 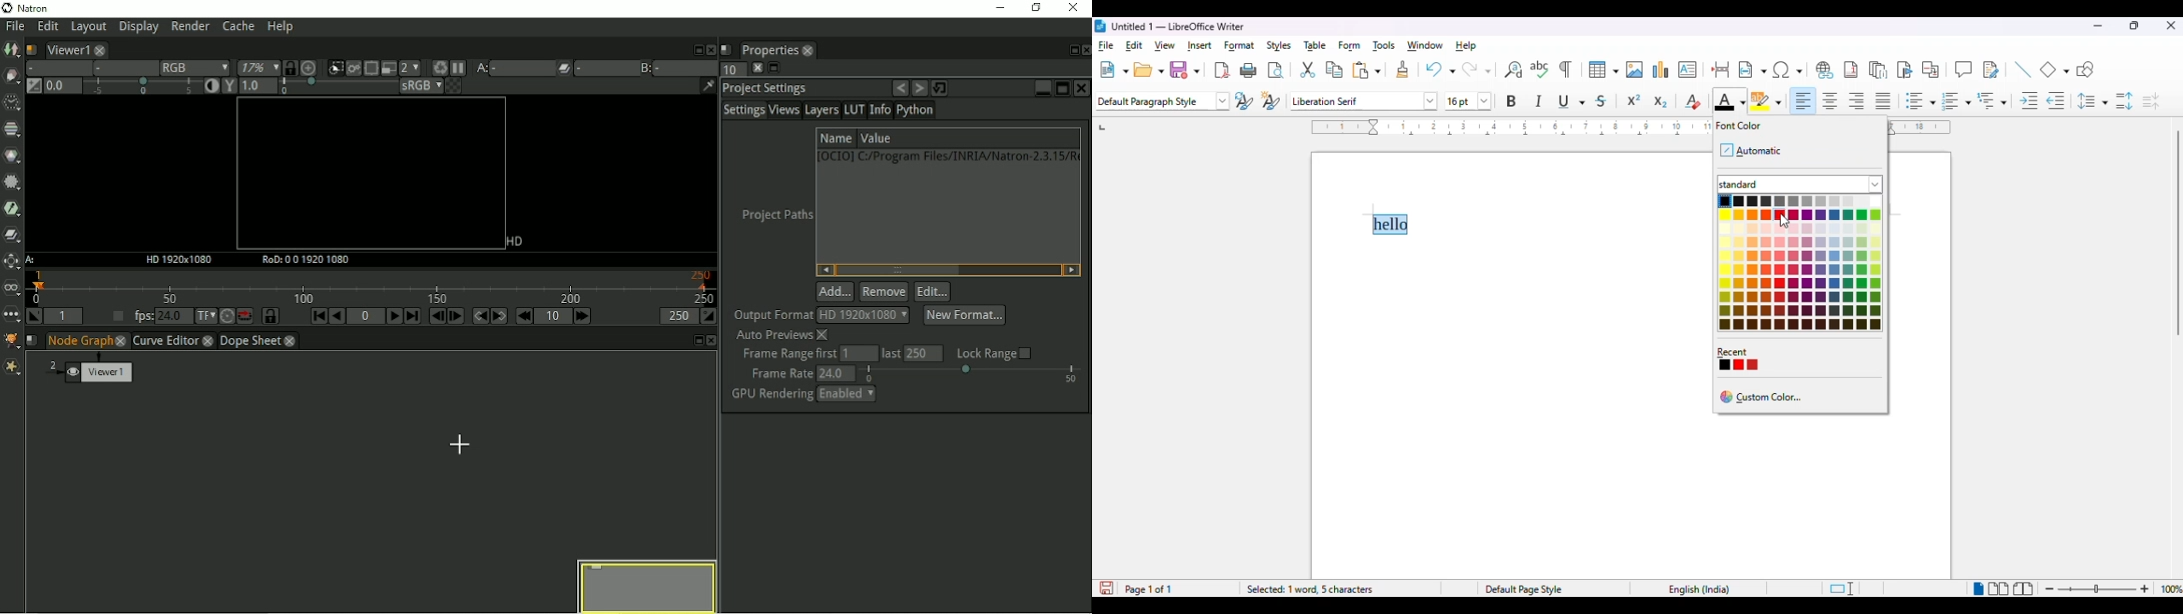 What do you see at coordinates (480, 316) in the screenshot?
I see `Previous keyframe` at bounding box center [480, 316].